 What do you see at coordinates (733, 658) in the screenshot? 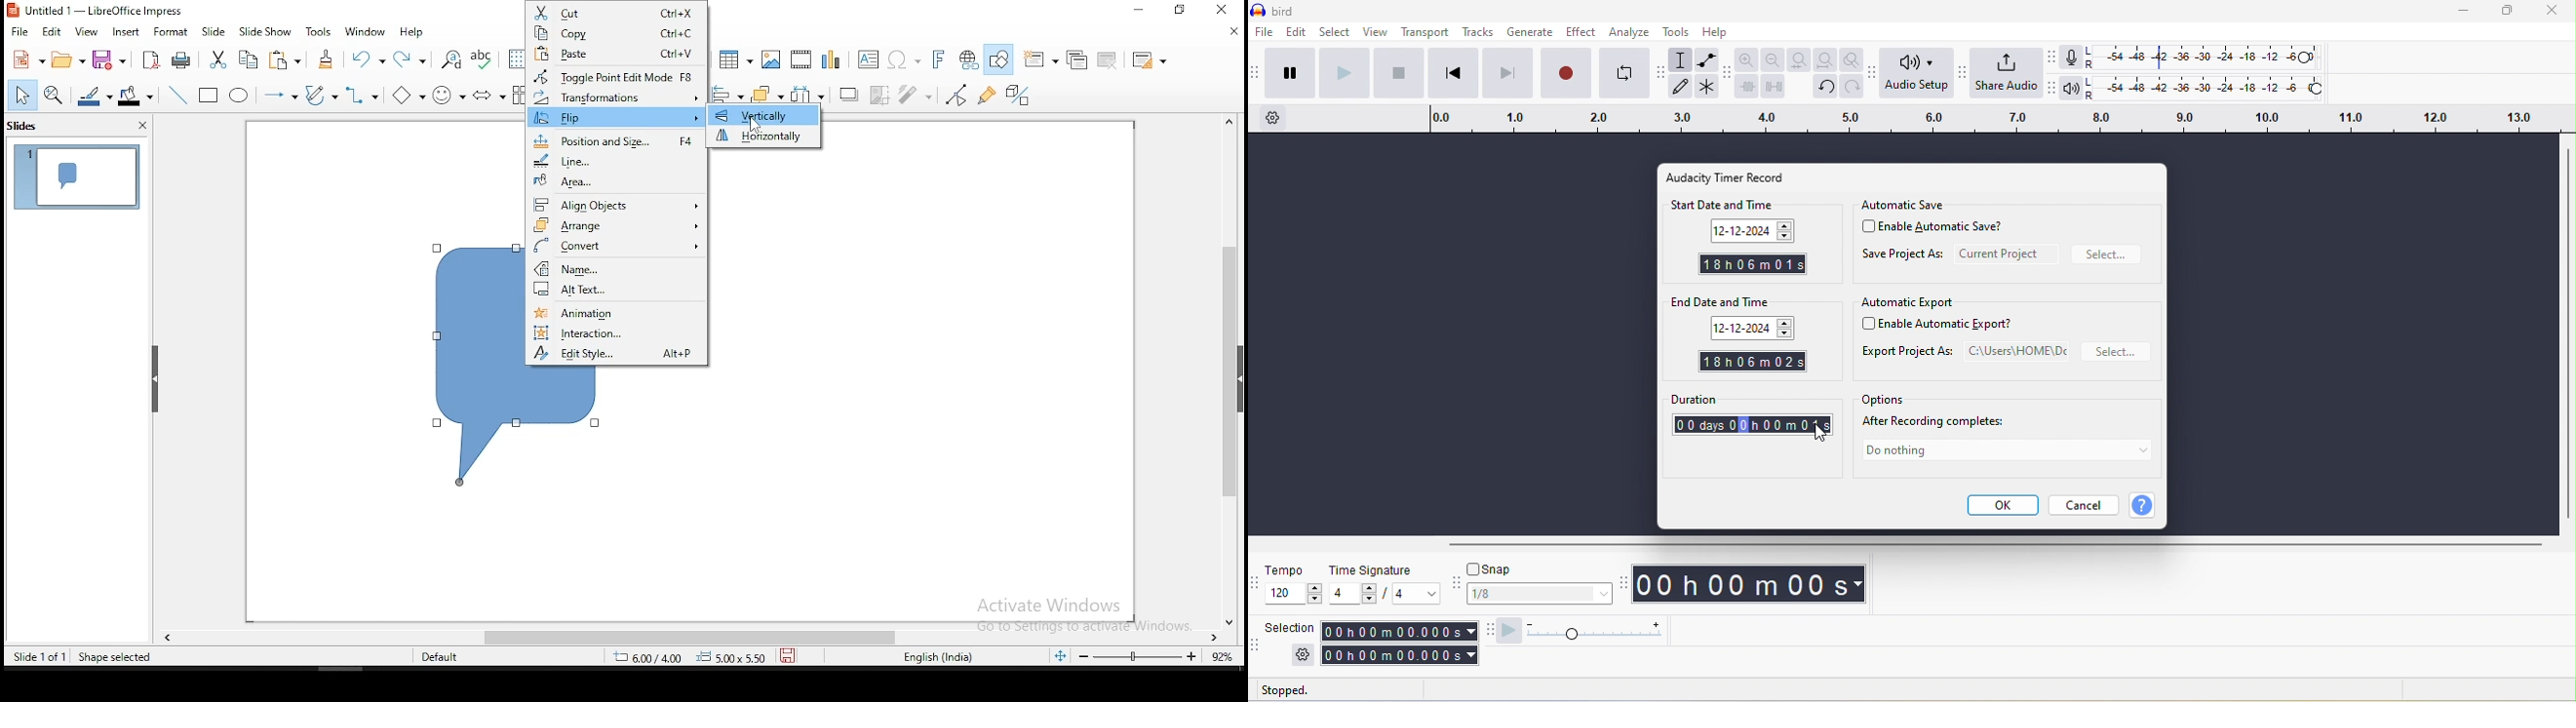
I see `0.00x0.00` at bounding box center [733, 658].